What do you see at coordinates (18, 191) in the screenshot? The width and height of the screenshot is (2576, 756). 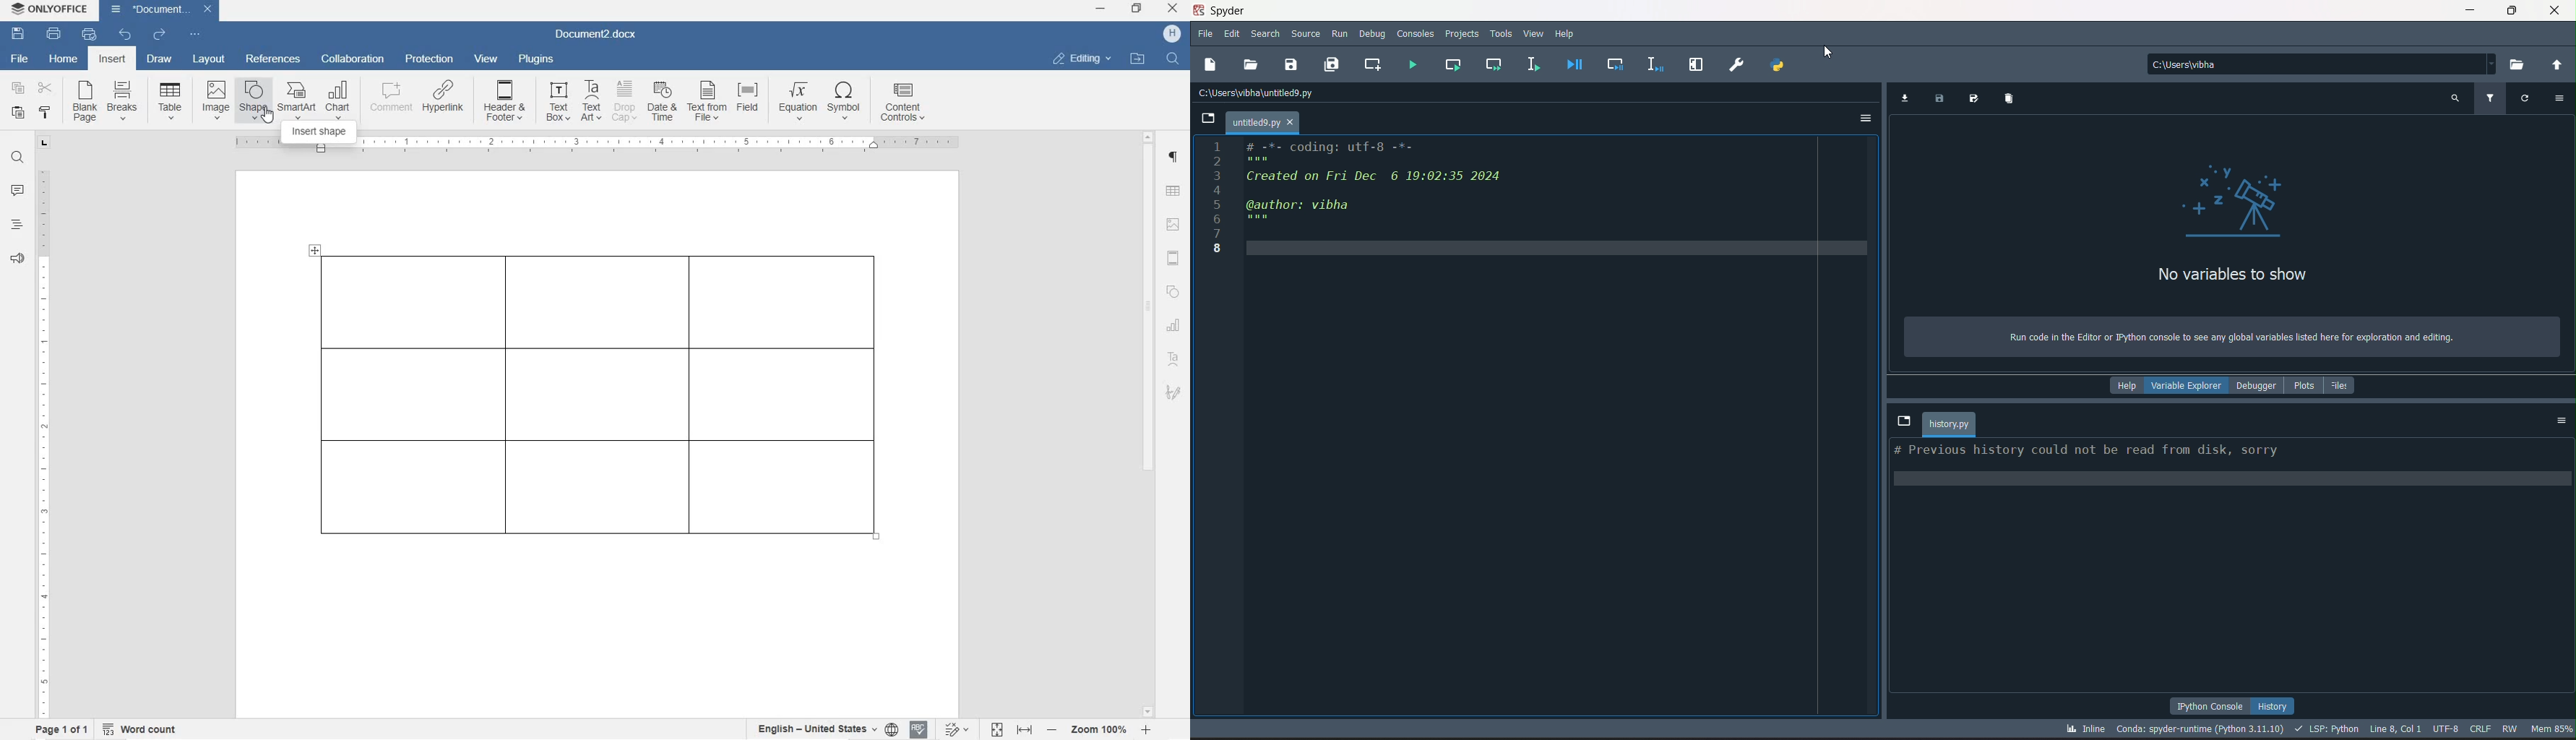 I see `comment` at bounding box center [18, 191].